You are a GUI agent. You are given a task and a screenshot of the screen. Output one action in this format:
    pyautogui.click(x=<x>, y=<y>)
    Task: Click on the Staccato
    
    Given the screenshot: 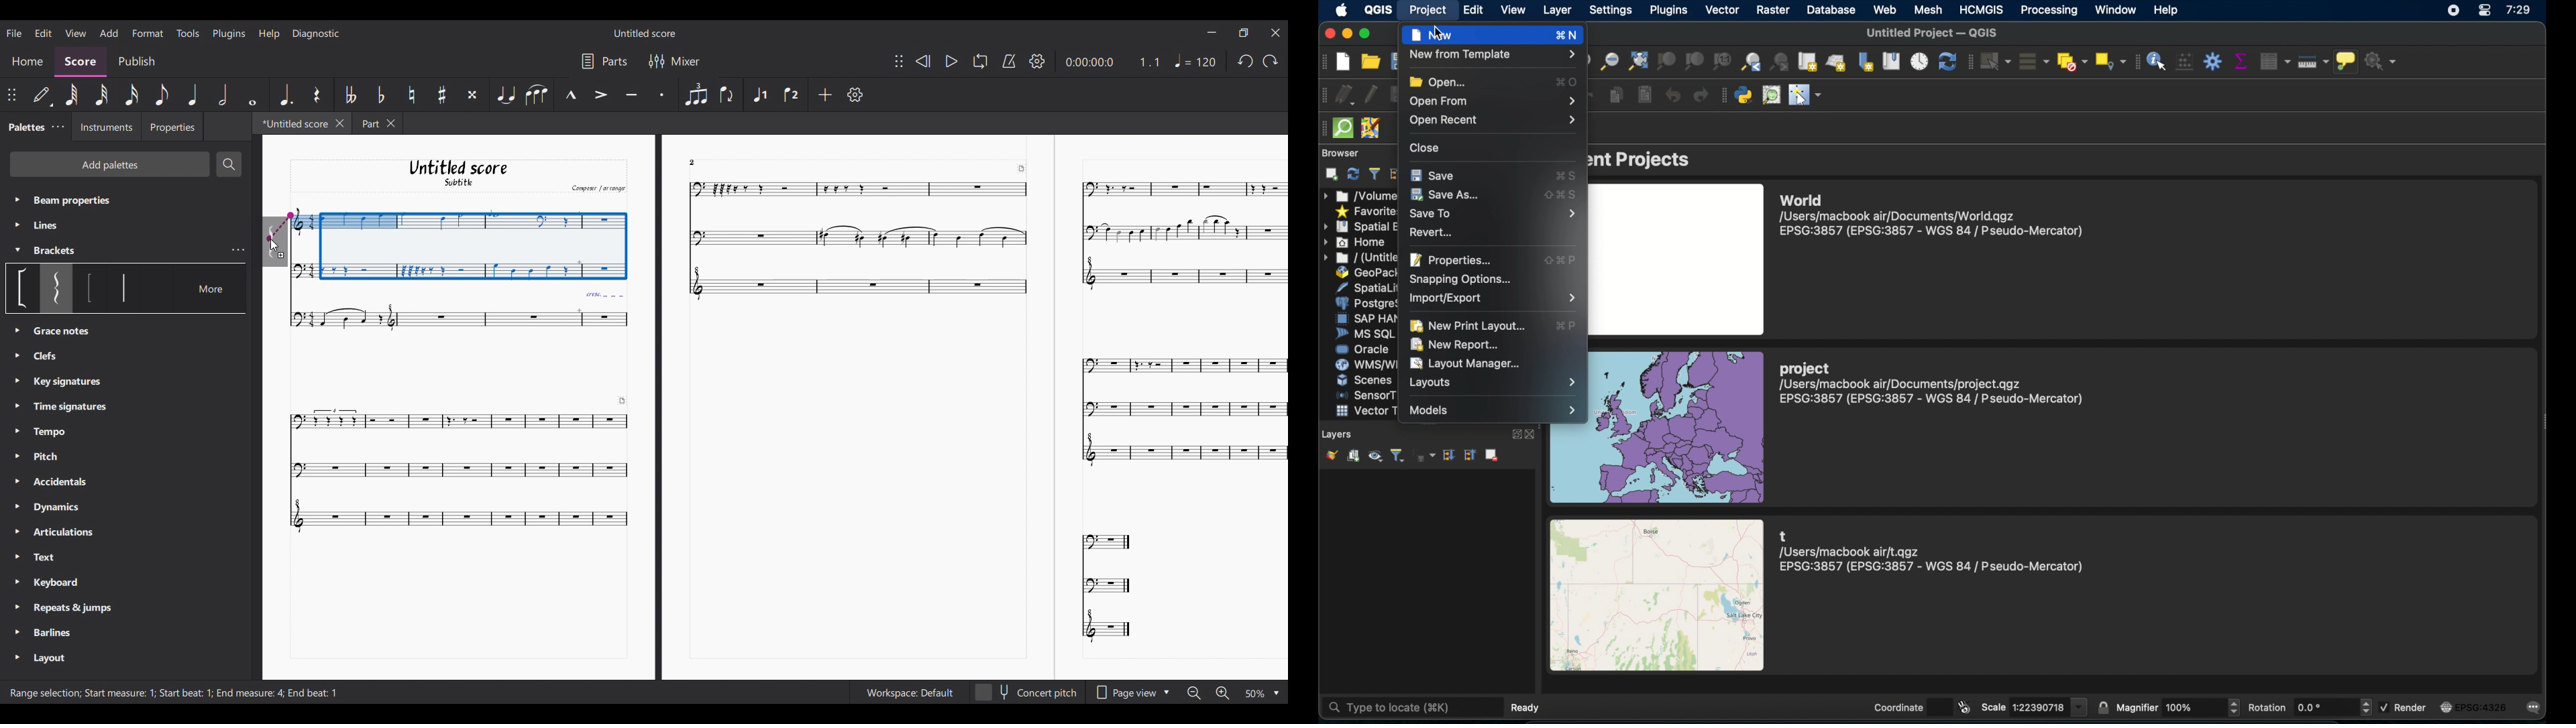 What is the action you would take?
    pyautogui.click(x=661, y=94)
    